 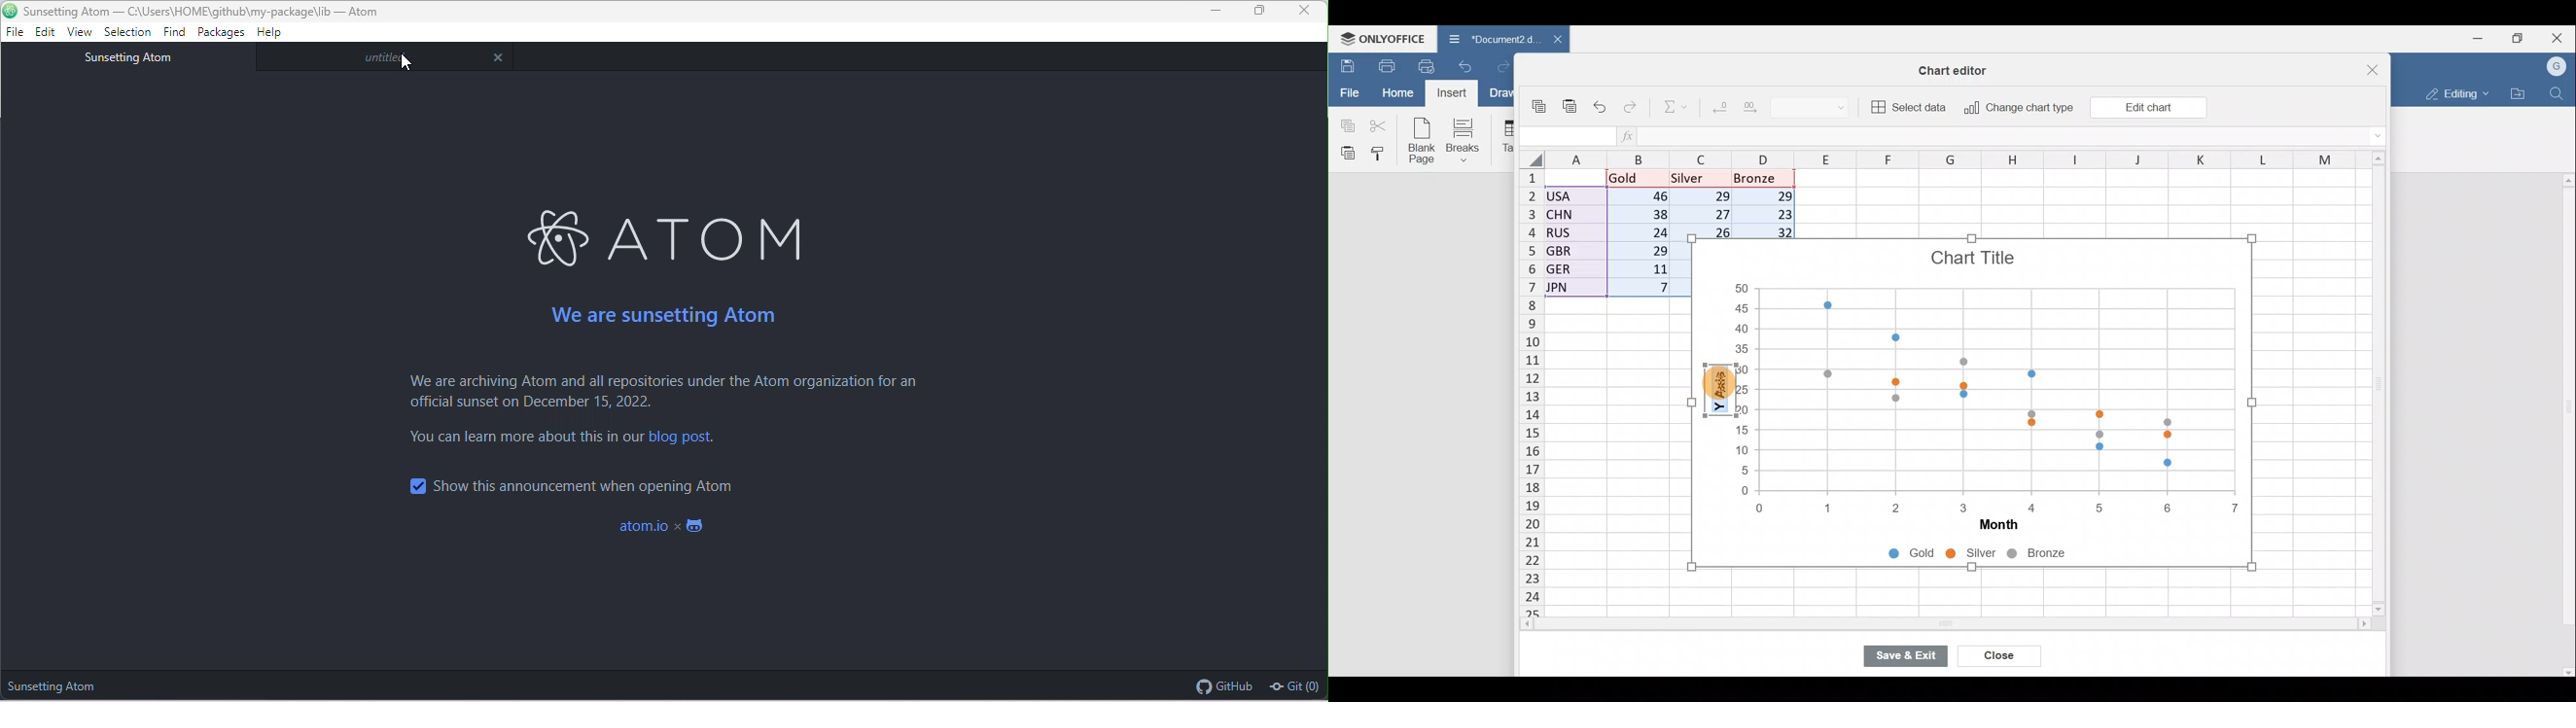 I want to click on Cell name, so click(x=1566, y=133).